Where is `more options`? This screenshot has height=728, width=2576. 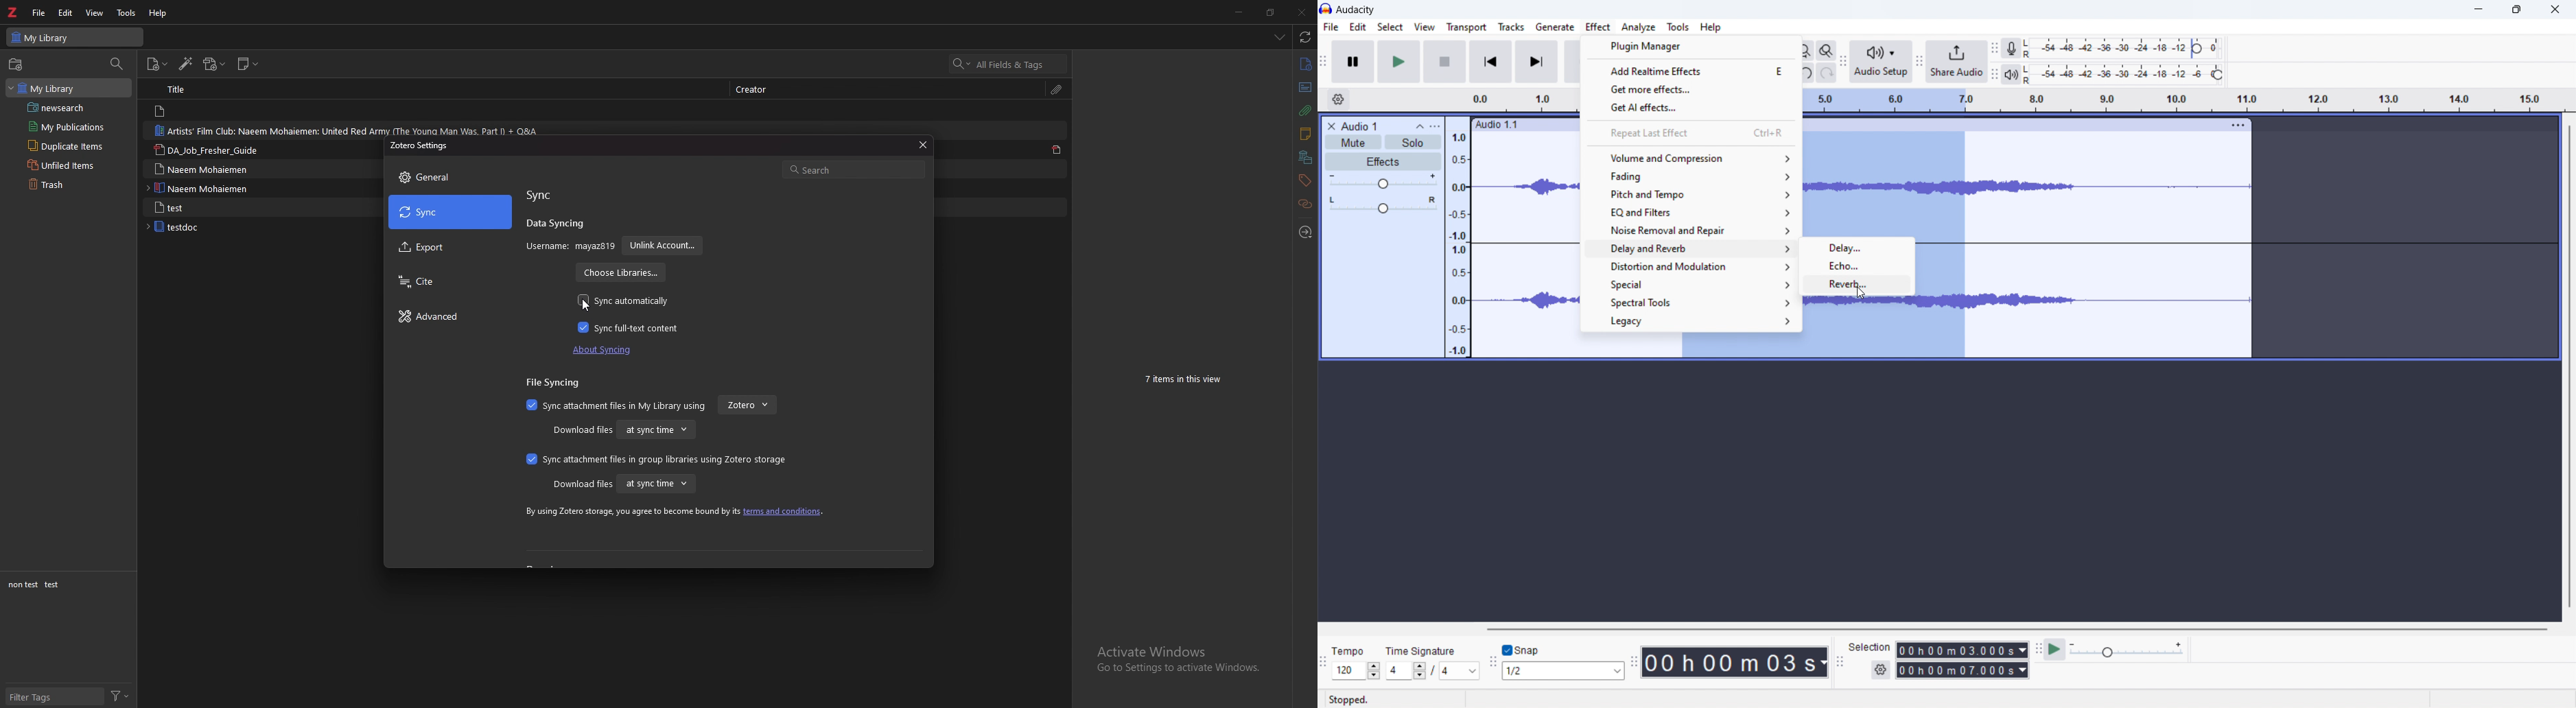 more options is located at coordinates (2239, 127).